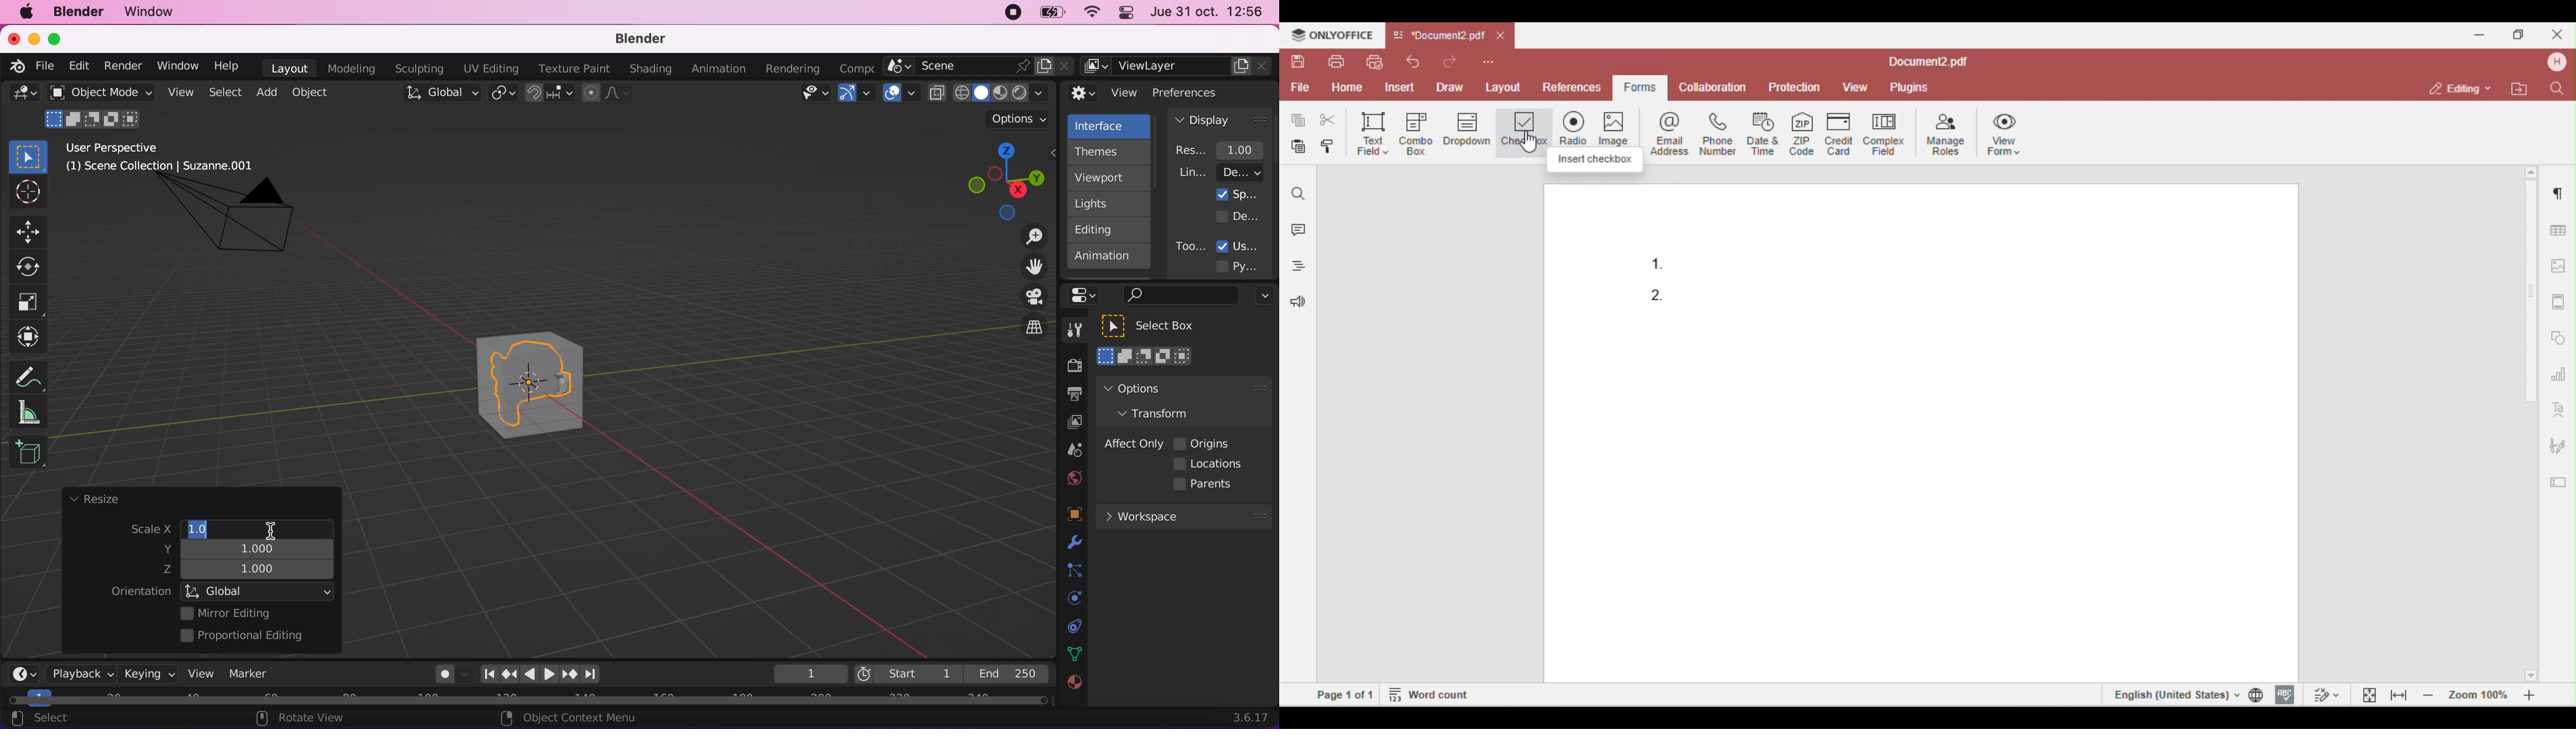  Describe the element at coordinates (1202, 92) in the screenshot. I see `preferences` at that location.